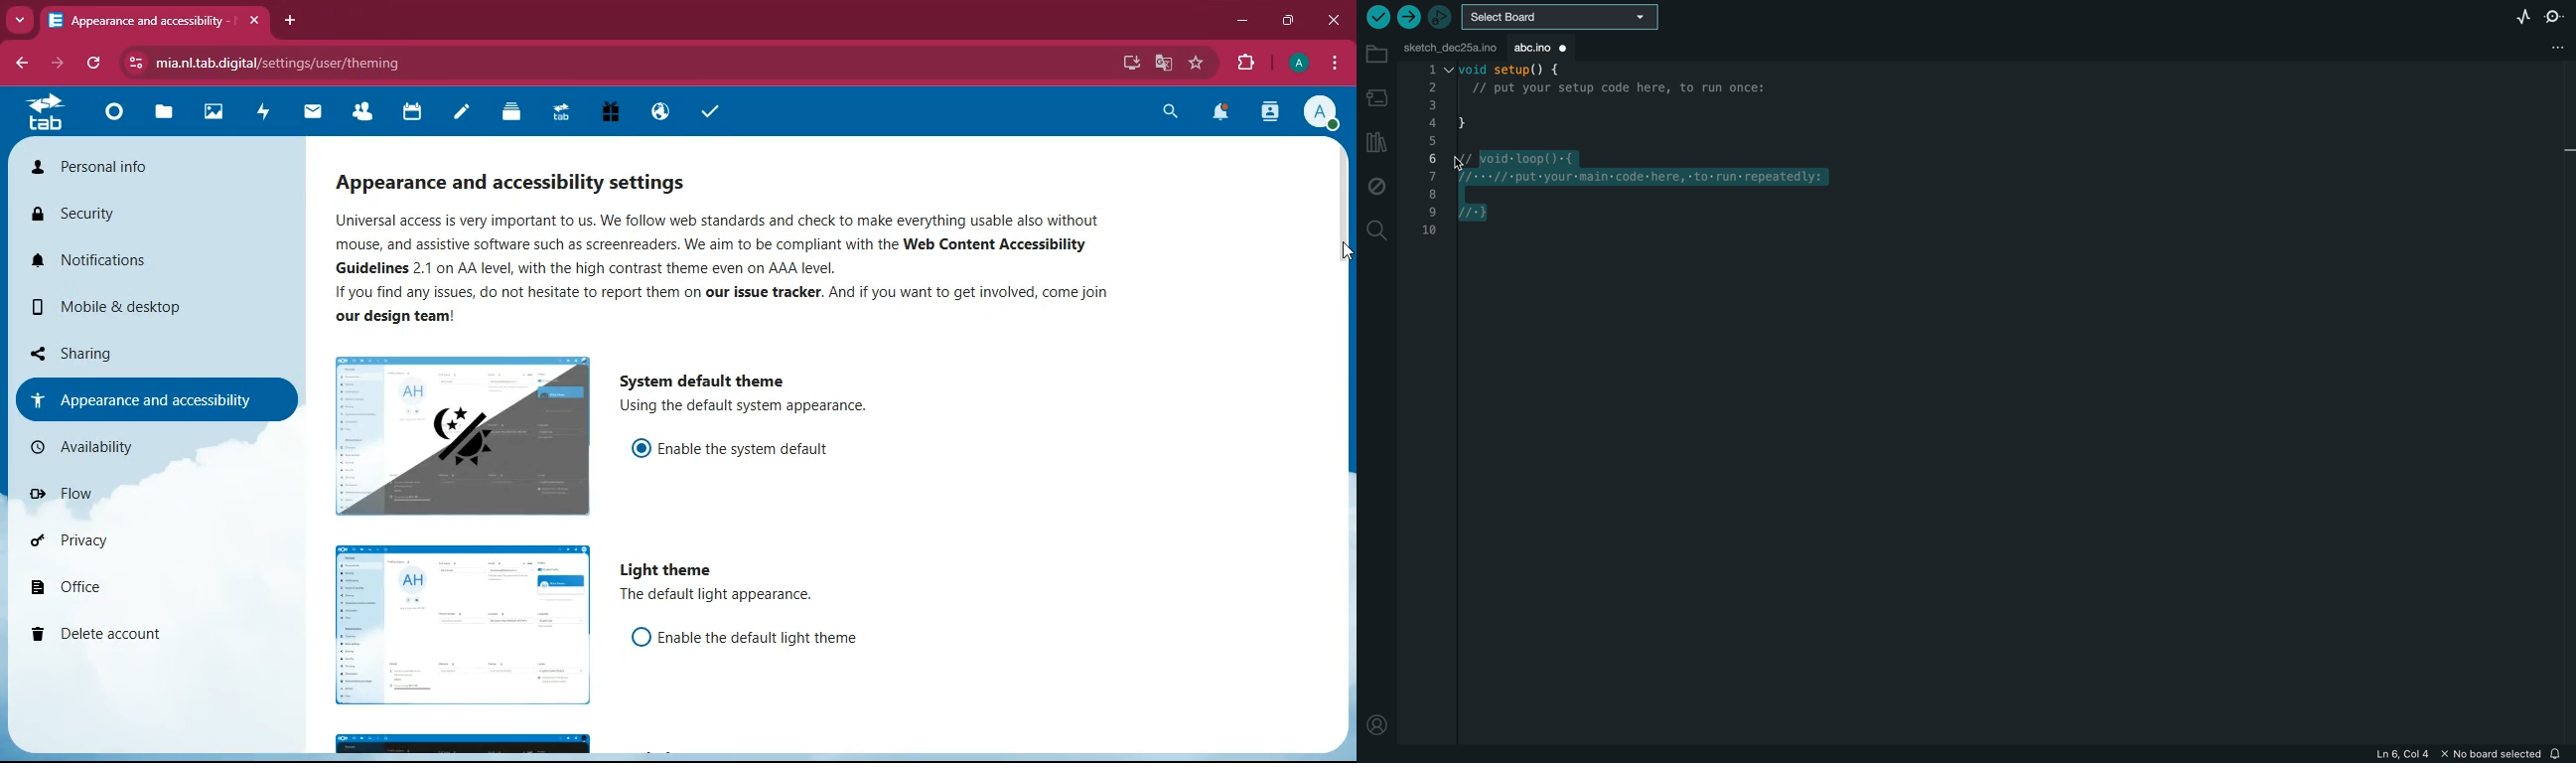 The height and width of the screenshot is (784, 2576). I want to click on delete, so click(116, 631).